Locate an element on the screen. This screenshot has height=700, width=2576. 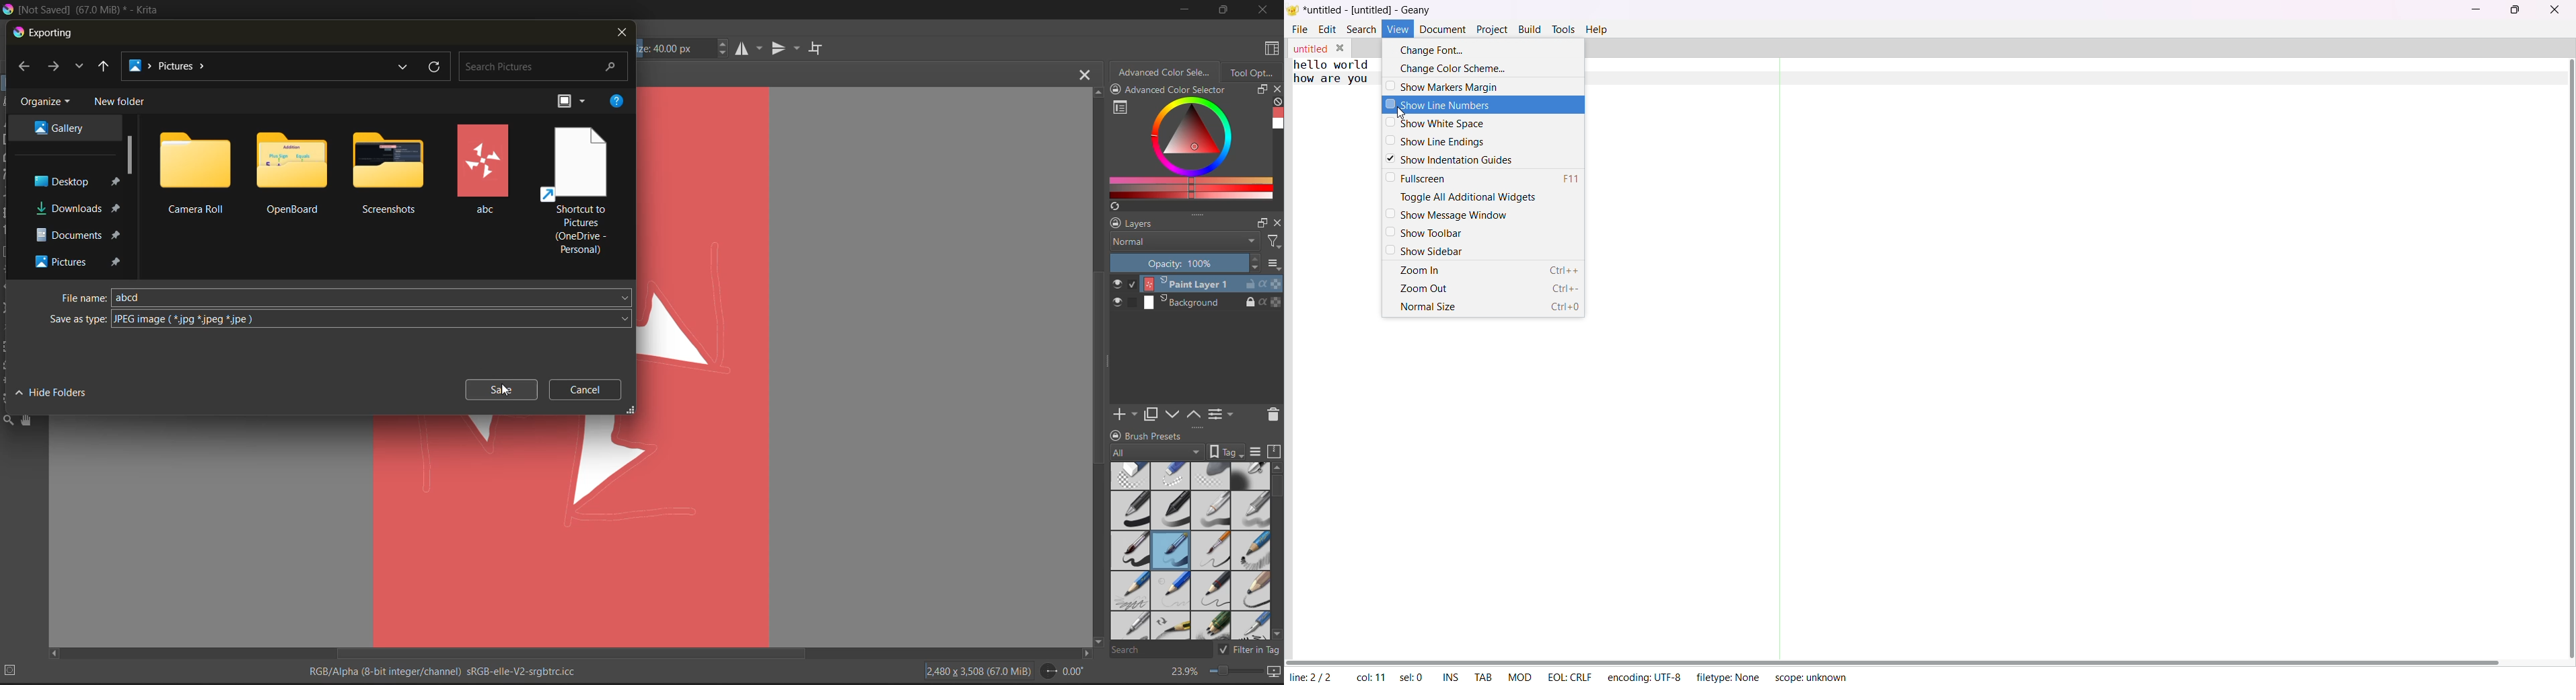
scroll bar is located at coordinates (130, 153).